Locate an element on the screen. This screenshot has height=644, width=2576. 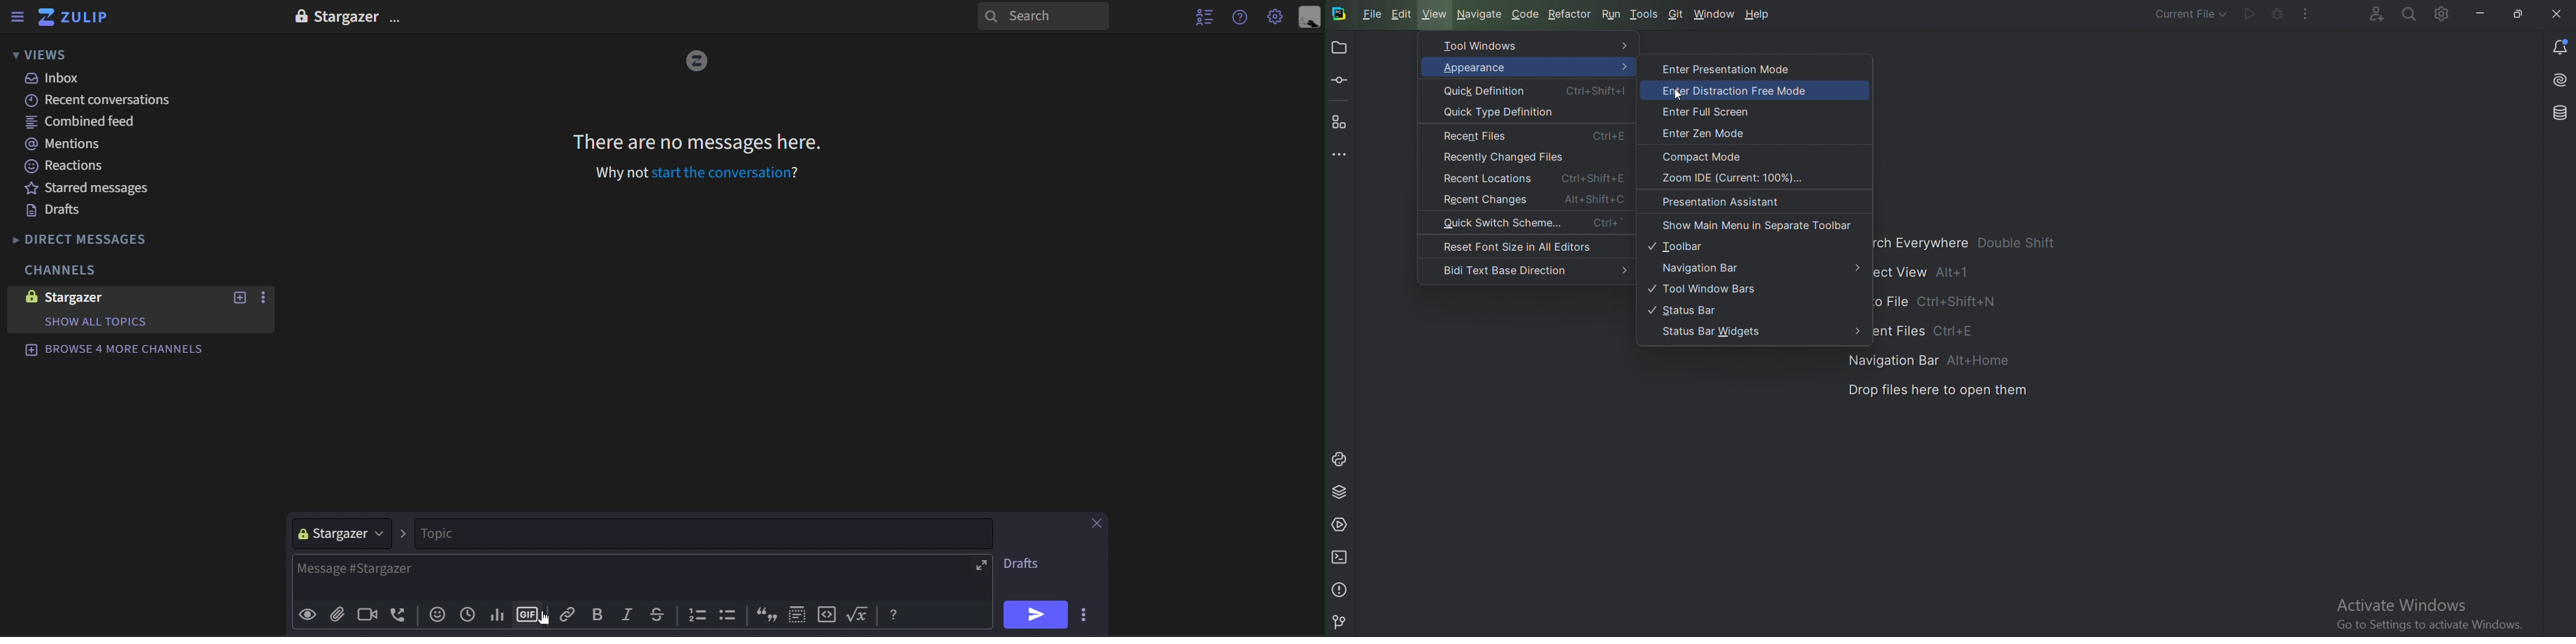
add global time is located at coordinates (467, 615).